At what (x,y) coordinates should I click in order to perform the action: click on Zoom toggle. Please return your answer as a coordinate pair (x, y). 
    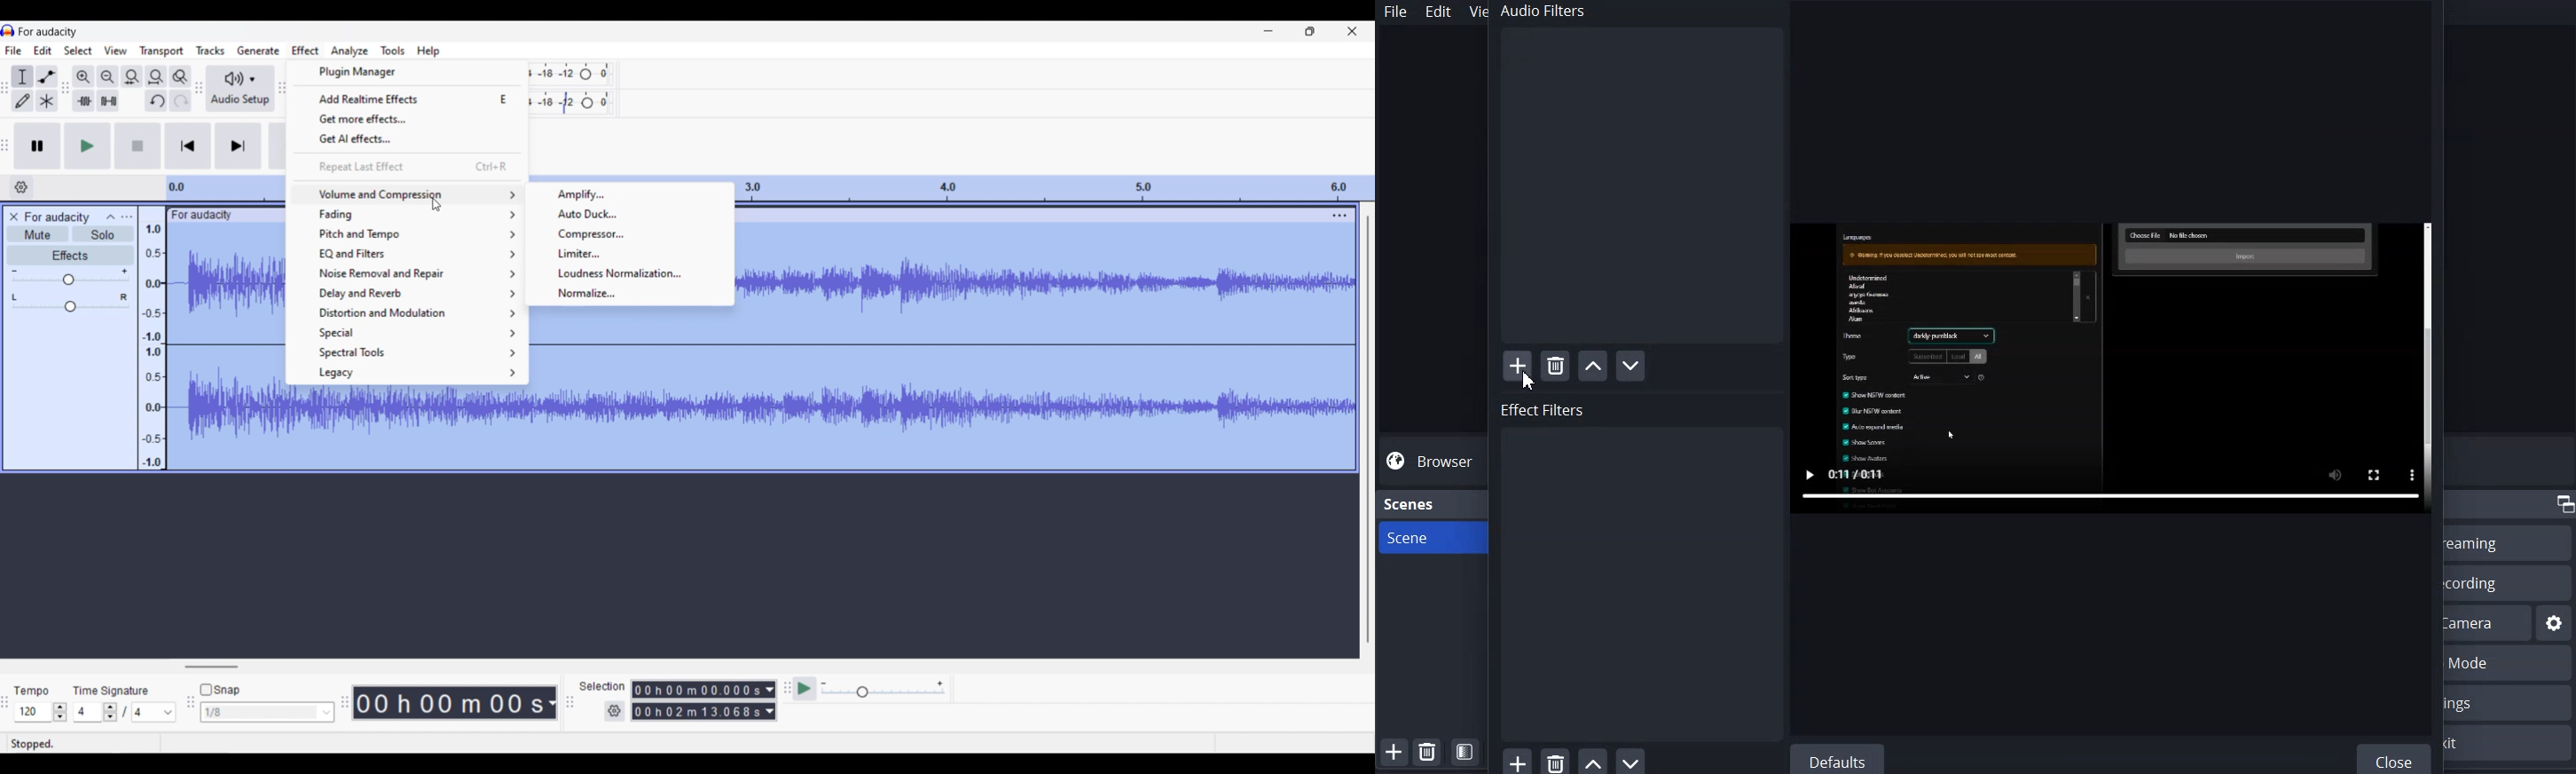
    Looking at the image, I should click on (180, 76).